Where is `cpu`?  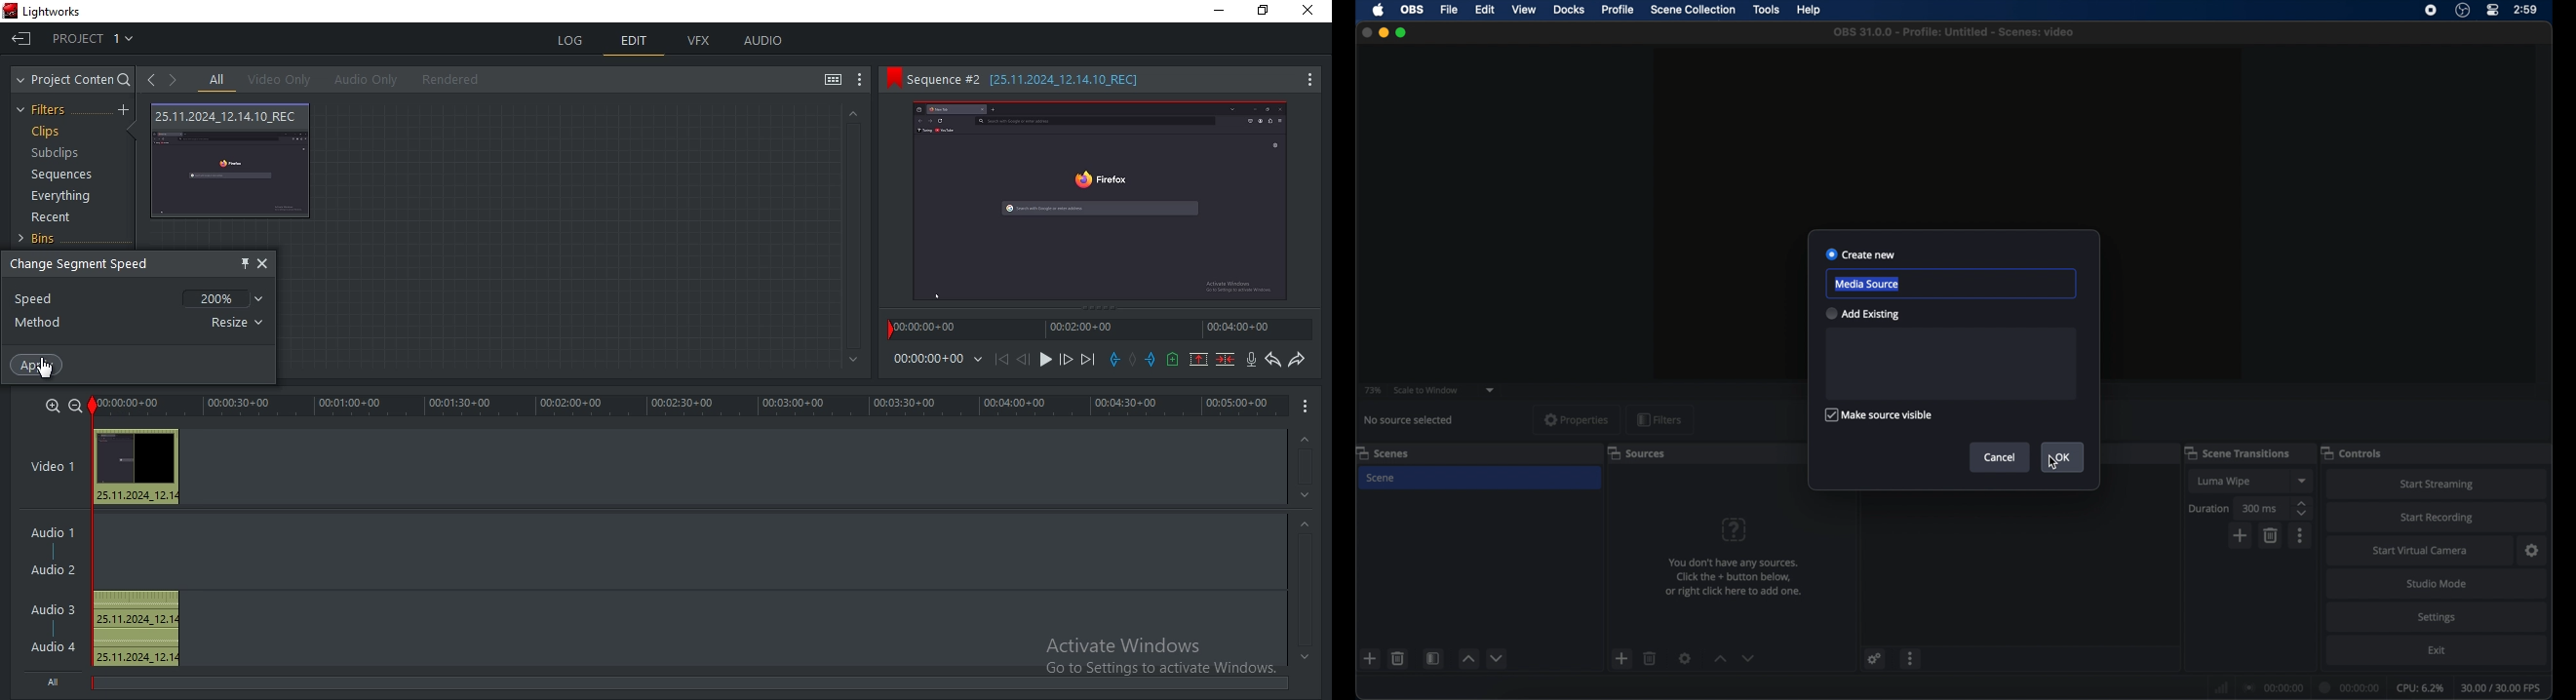
cpu is located at coordinates (2421, 688).